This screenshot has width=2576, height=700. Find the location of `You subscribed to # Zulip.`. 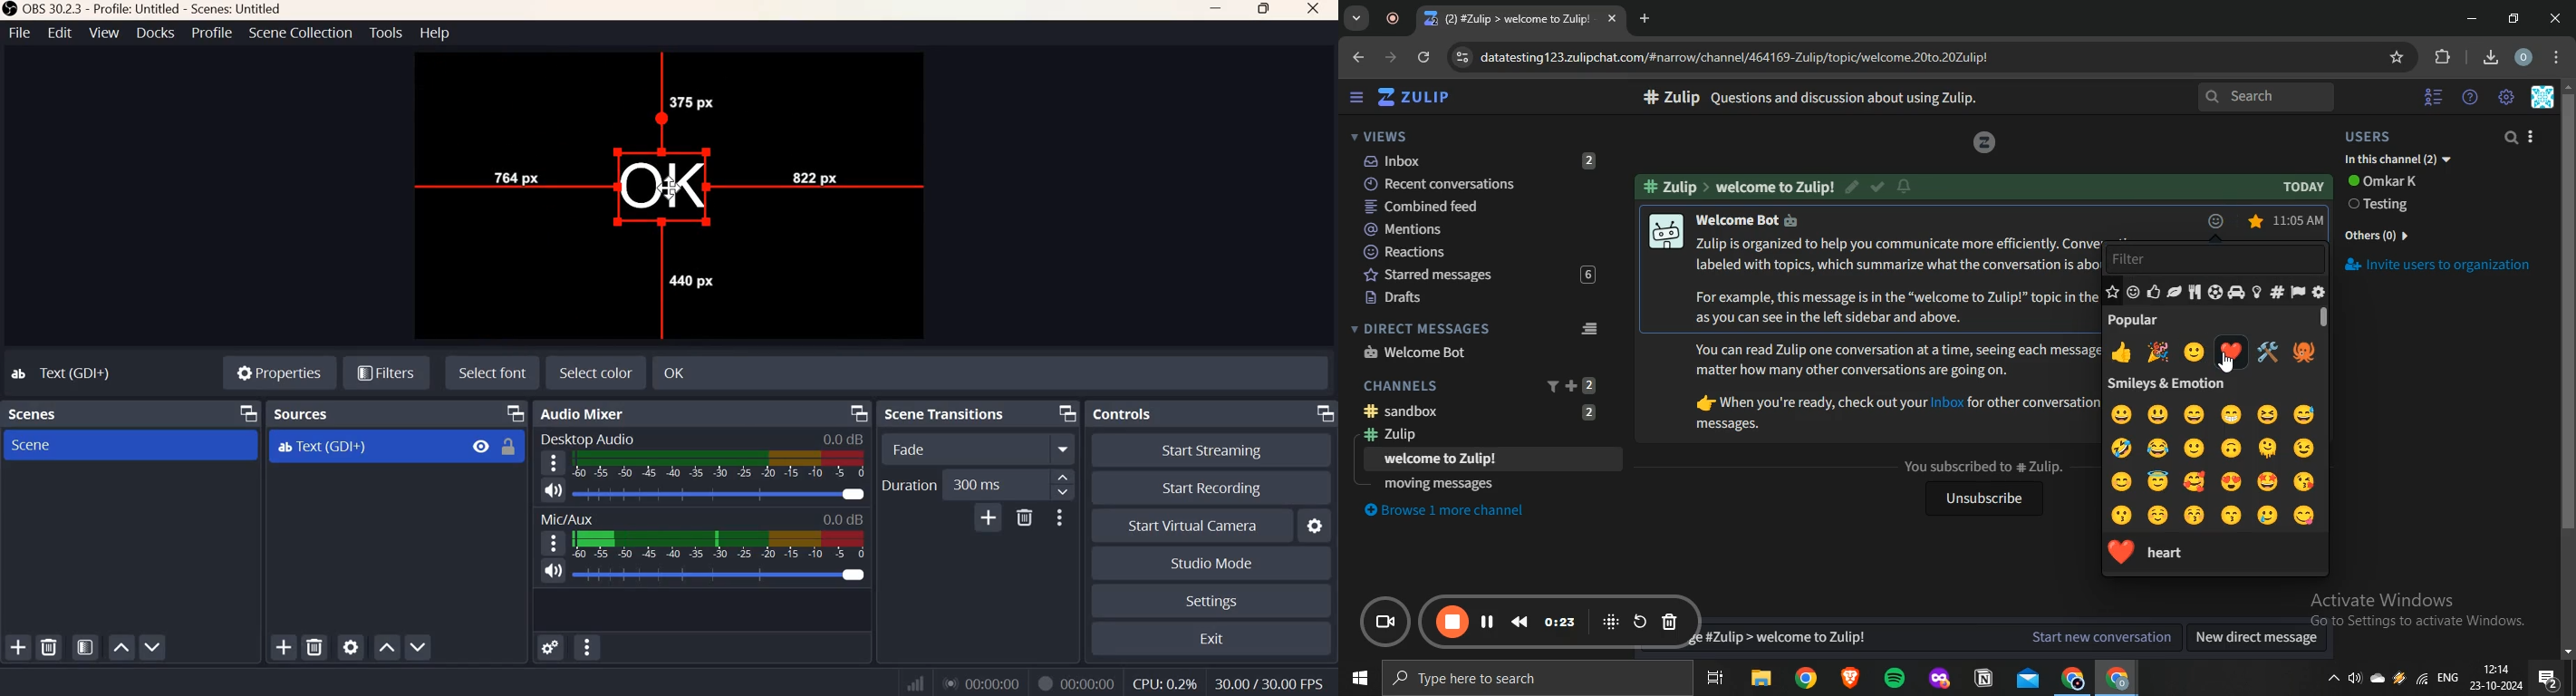

You subscribed to # Zulip. is located at coordinates (1983, 466).